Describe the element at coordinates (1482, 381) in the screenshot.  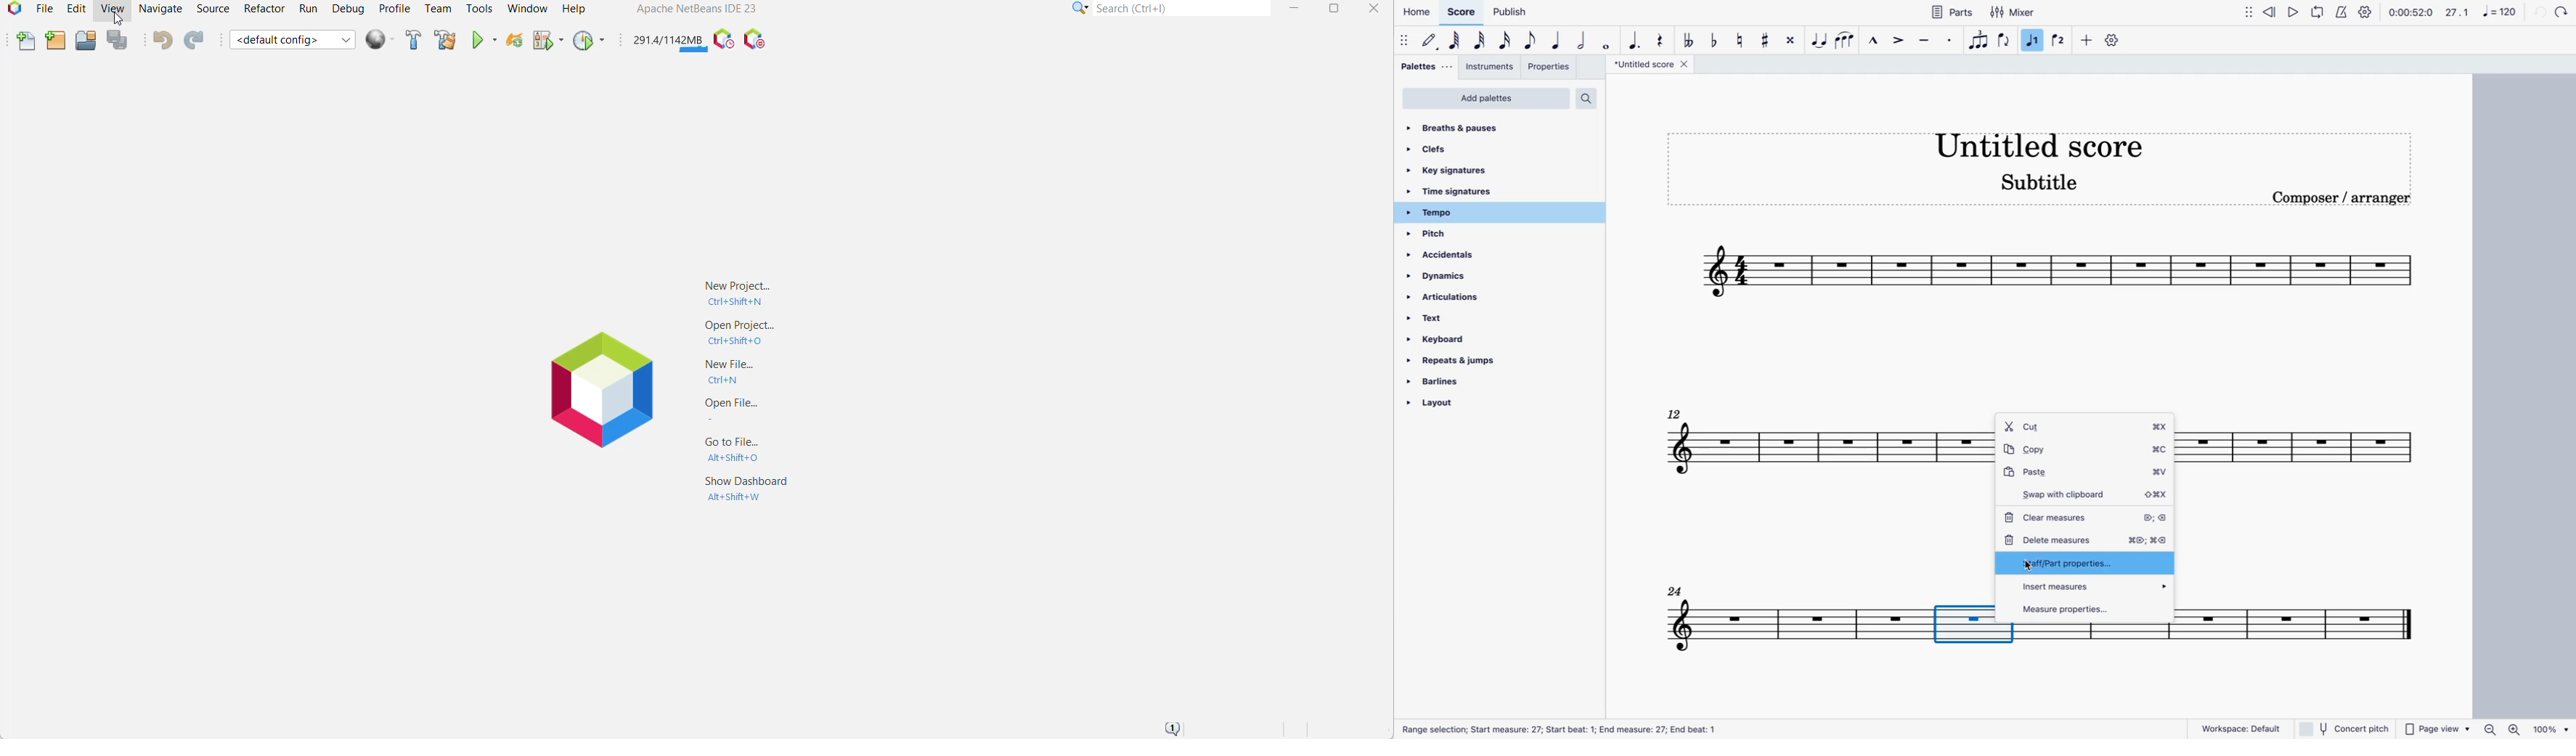
I see `barlines` at that location.